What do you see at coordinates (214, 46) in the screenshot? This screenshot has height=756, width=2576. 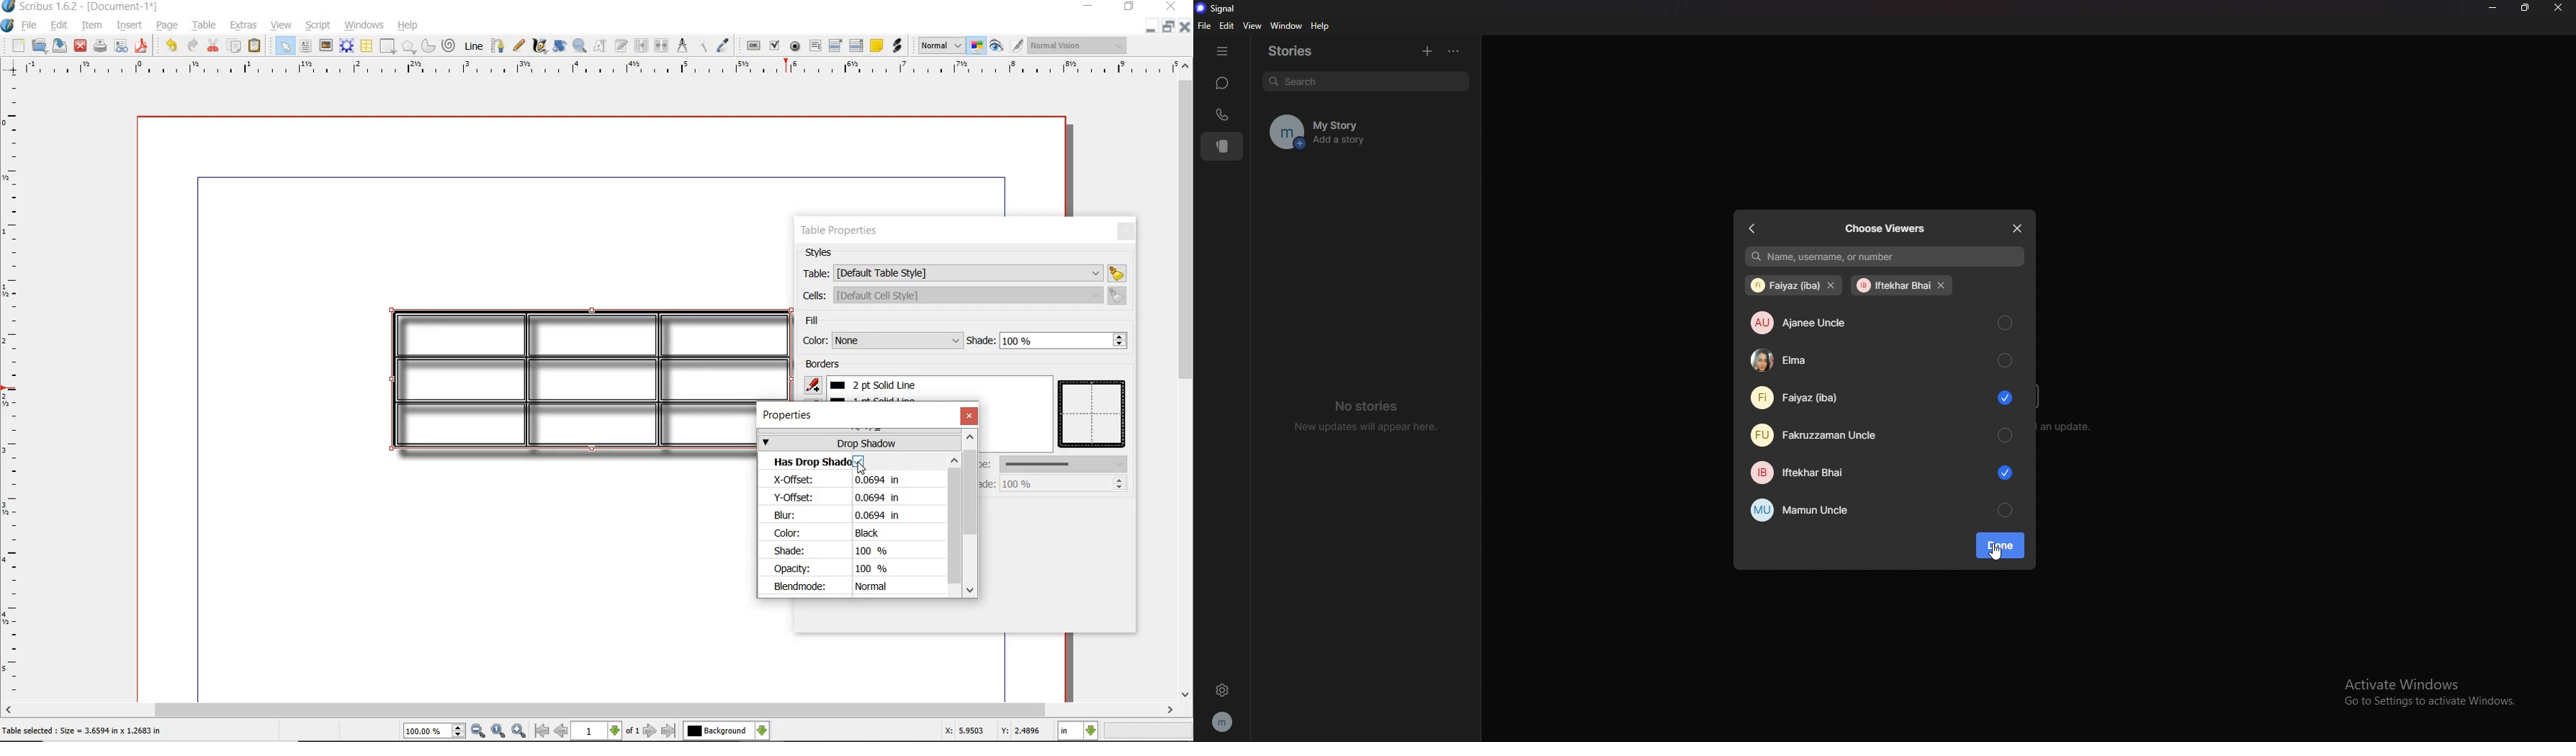 I see `cut` at bounding box center [214, 46].